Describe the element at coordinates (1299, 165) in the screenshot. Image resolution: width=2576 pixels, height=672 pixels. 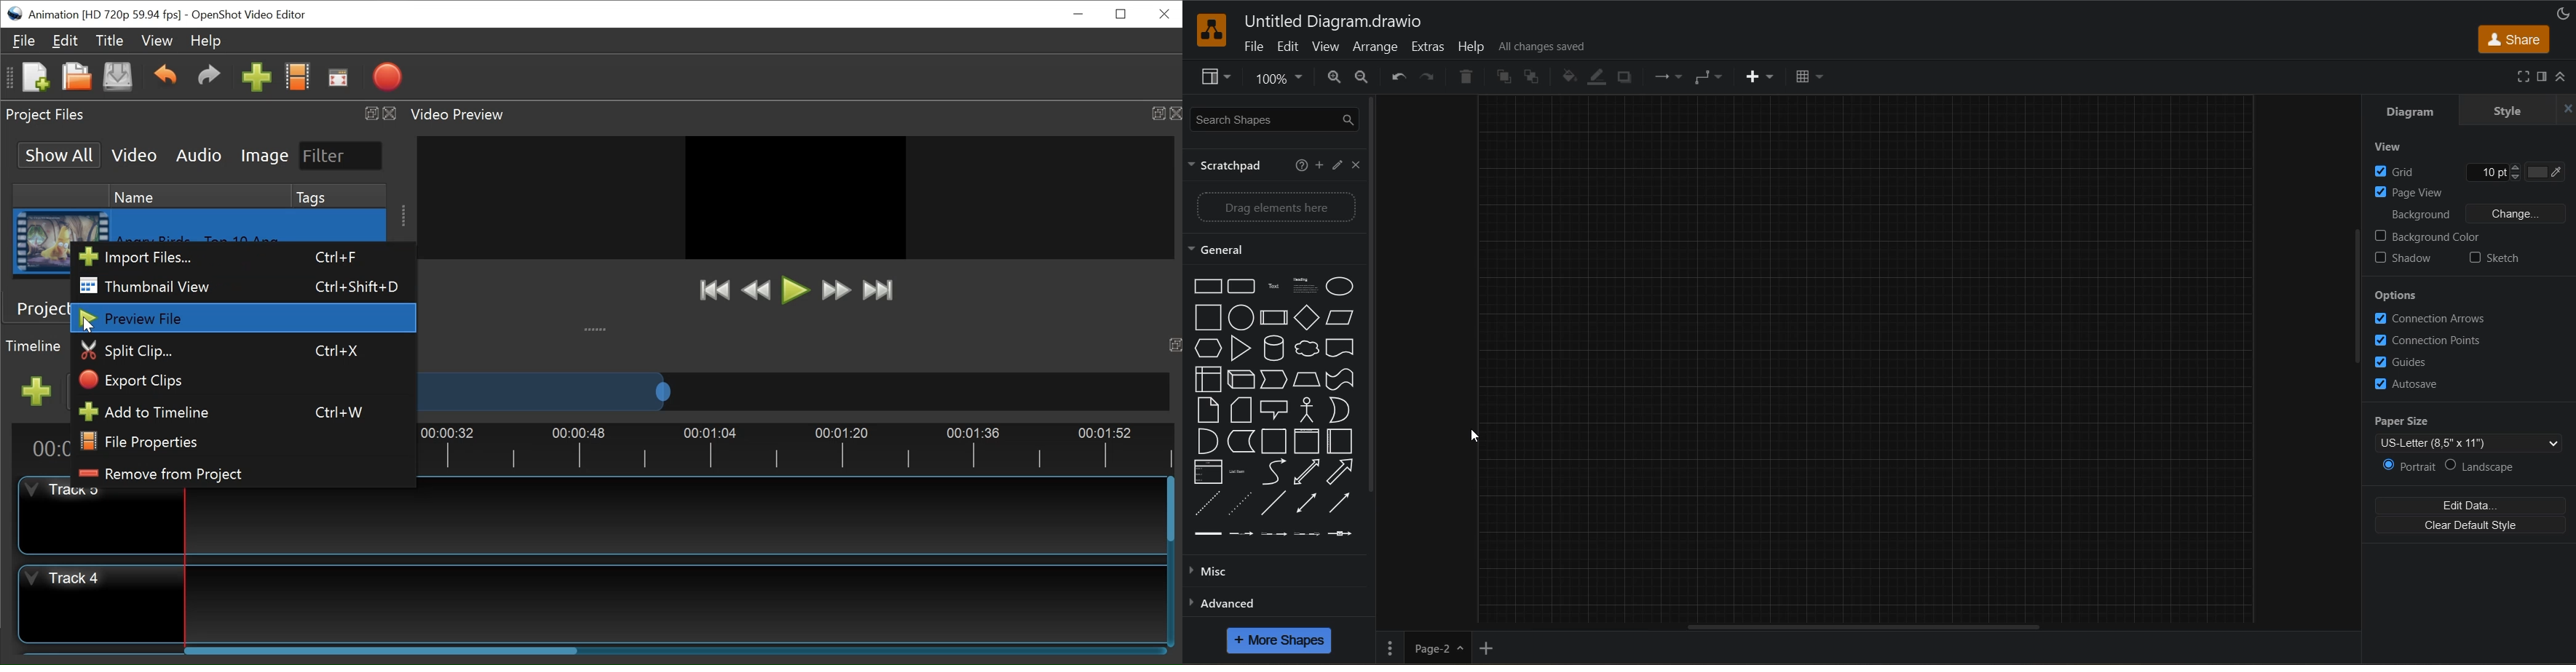
I see `help` at that location.